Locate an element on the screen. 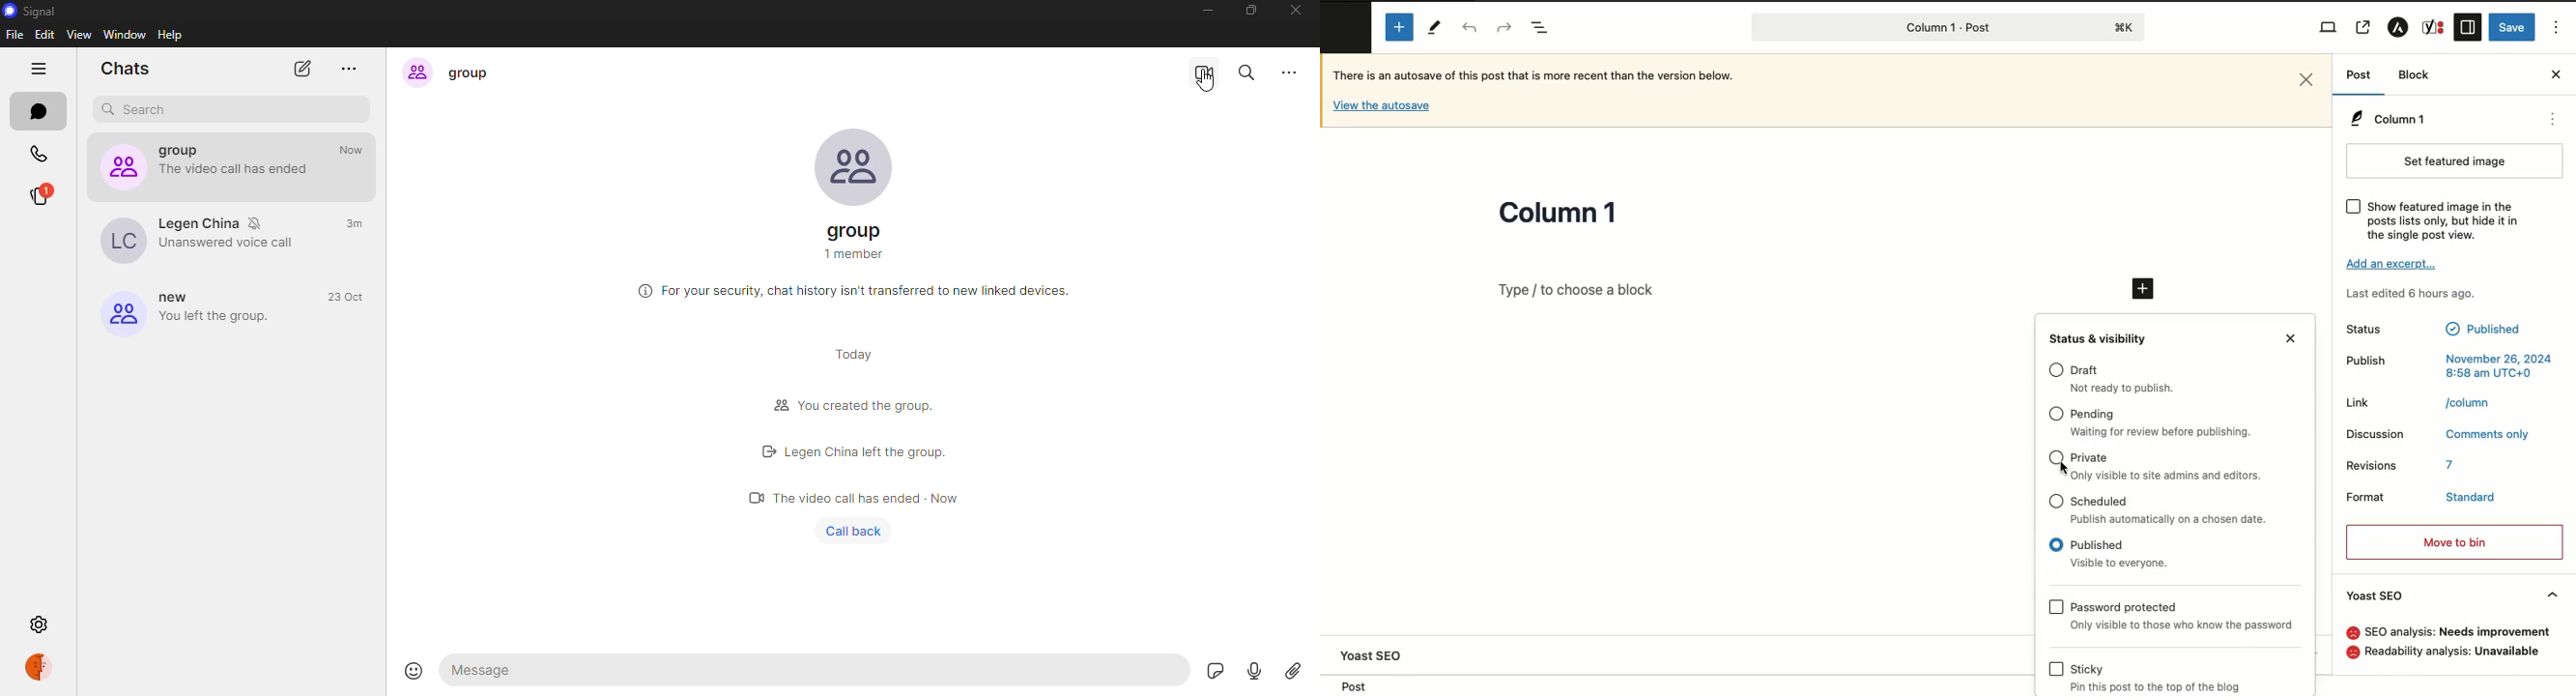 This screenshot has width=2576, height=700. chats is located at coordinates (40, 114).